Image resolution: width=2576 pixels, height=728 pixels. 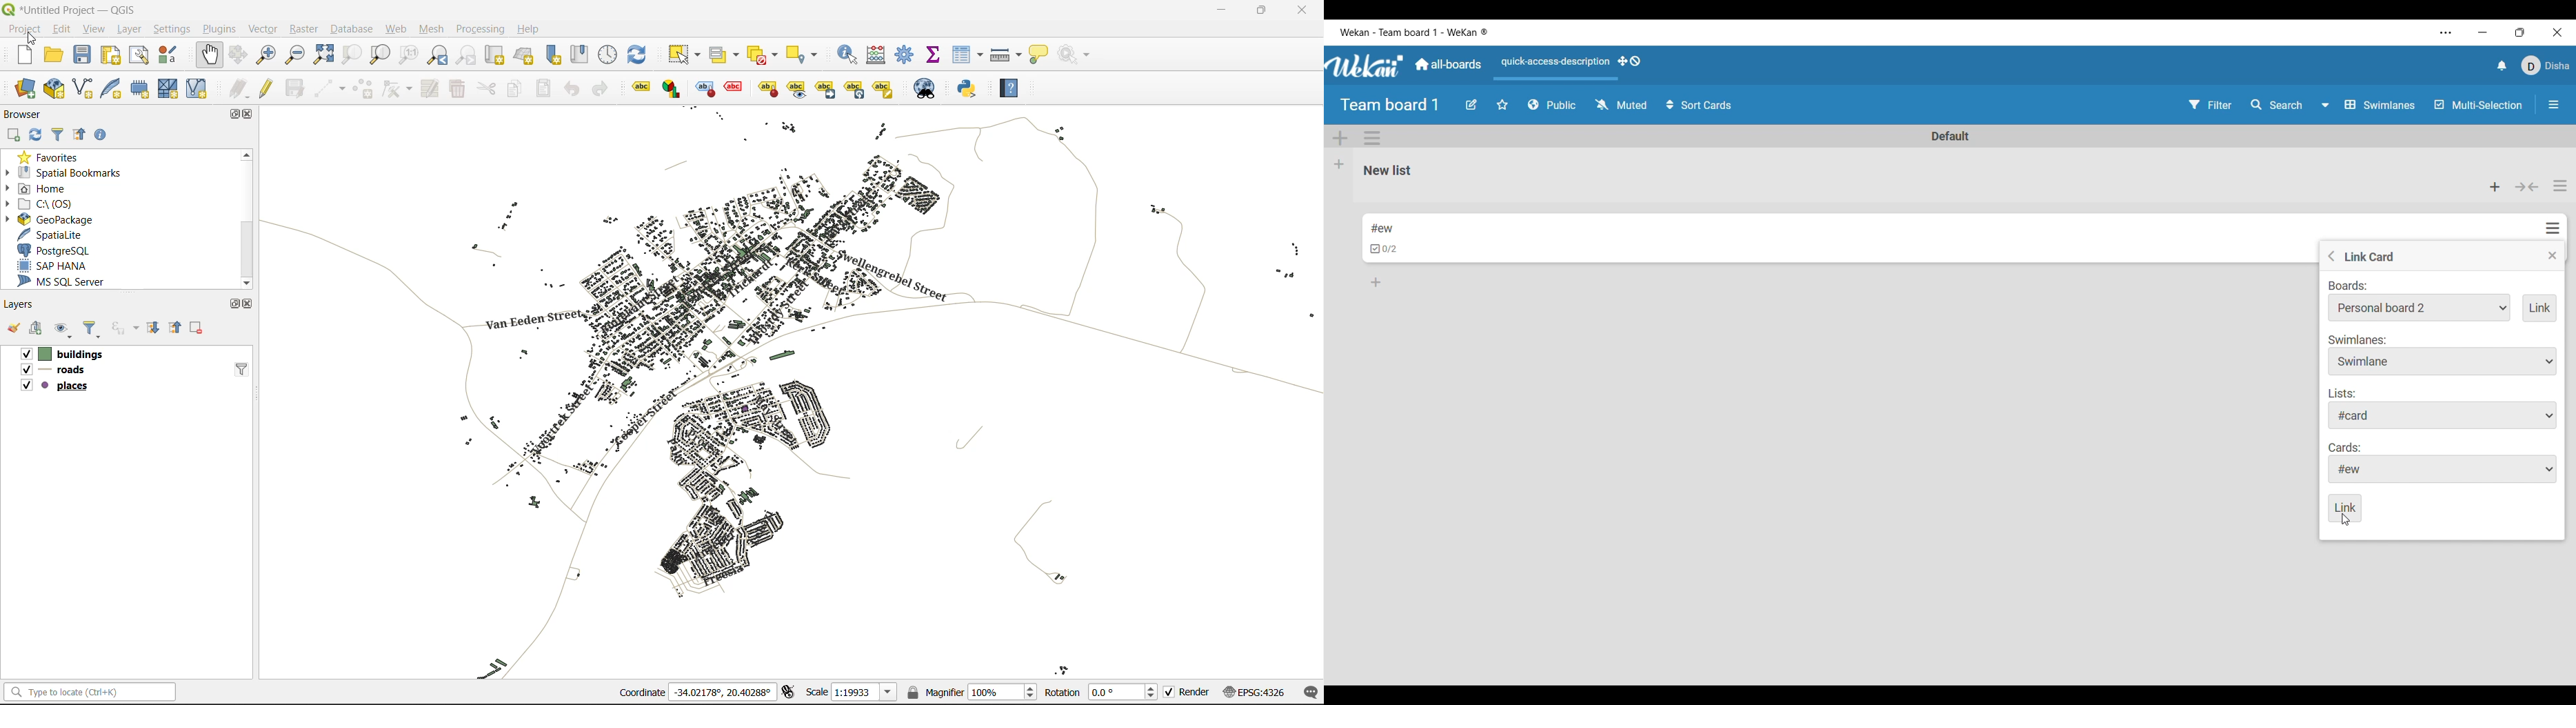 I want to click on Add Swimlane, so click(x=1341, y=138).